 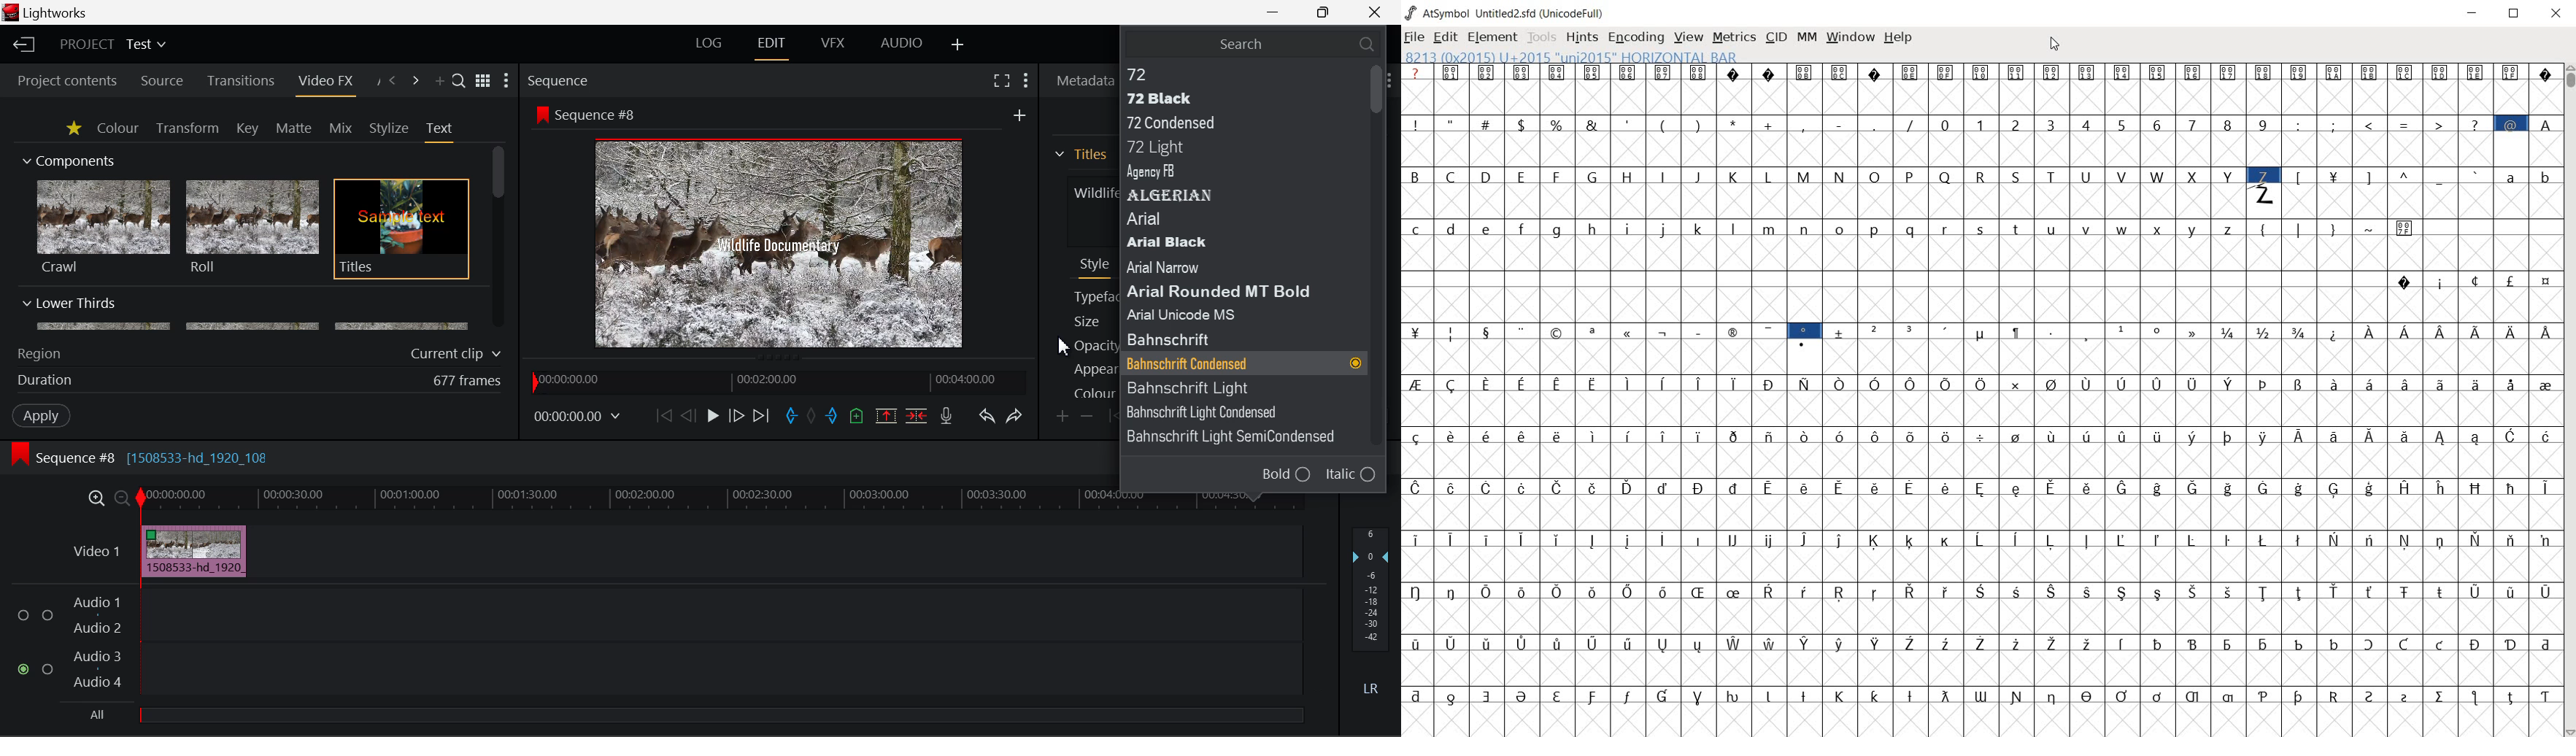 I want to click on MM, so click(x=1808, y=38).